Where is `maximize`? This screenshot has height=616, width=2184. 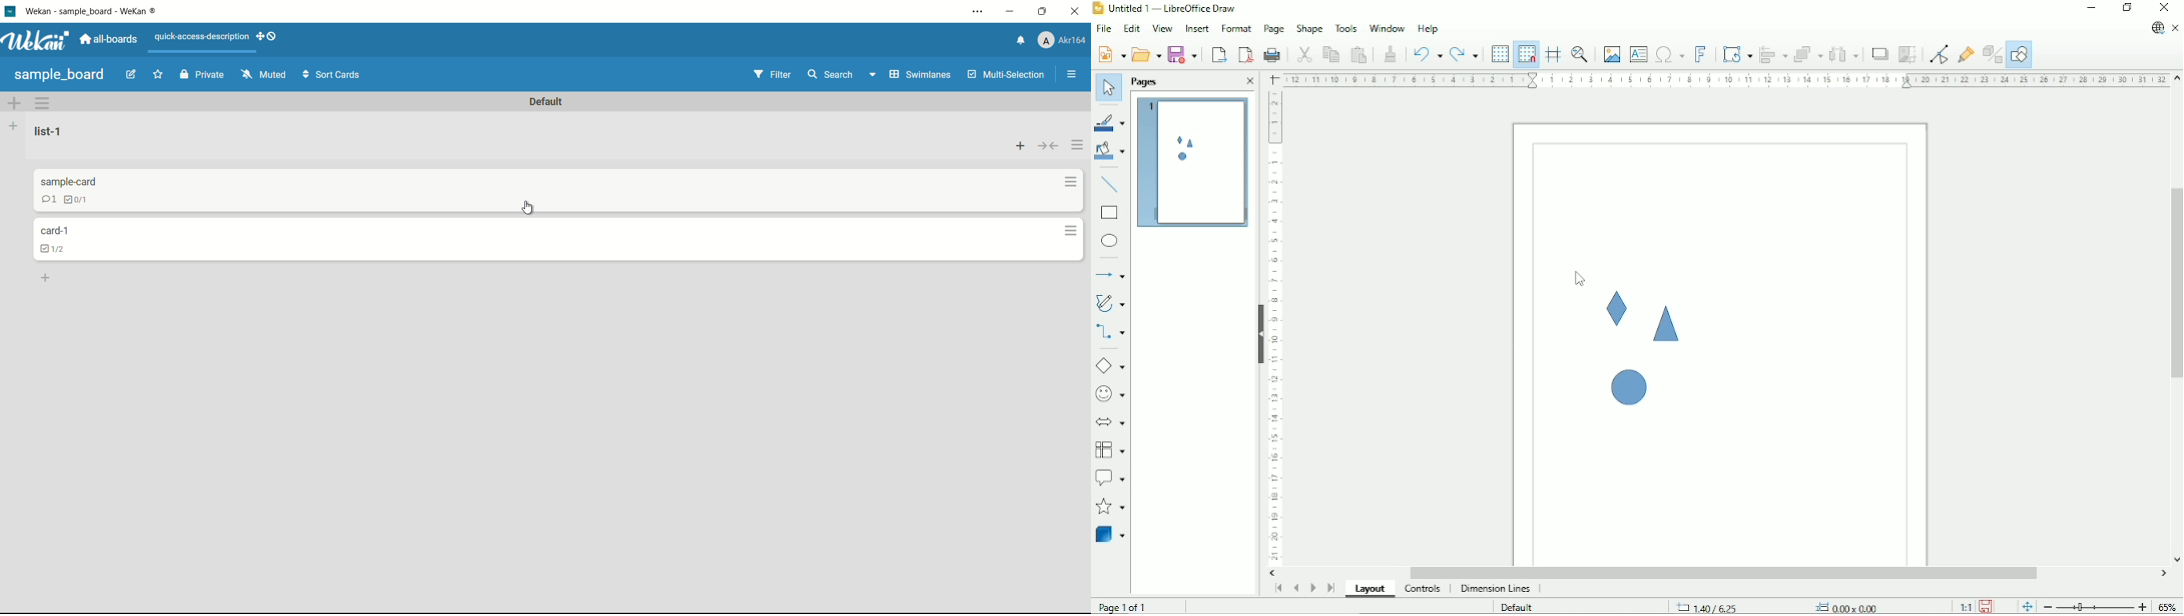 maximize is located at coordinates (1043, 11).